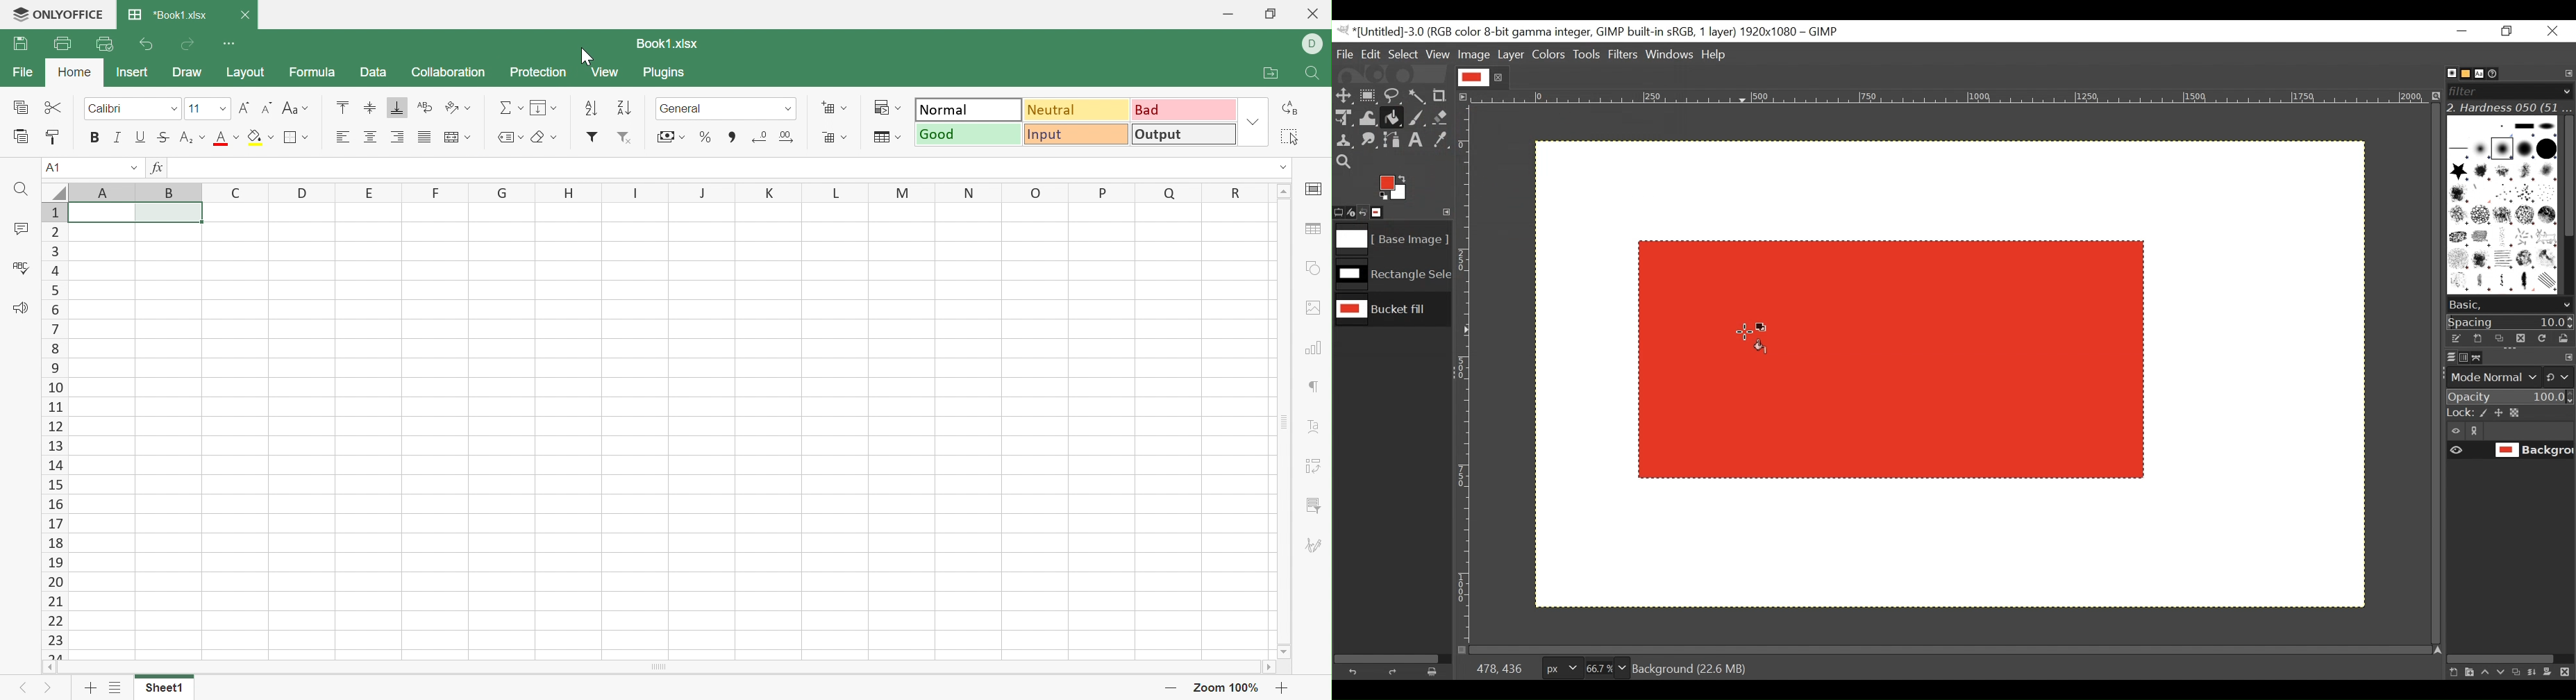  I want to click on Select by color tool, so click(1419, 95).